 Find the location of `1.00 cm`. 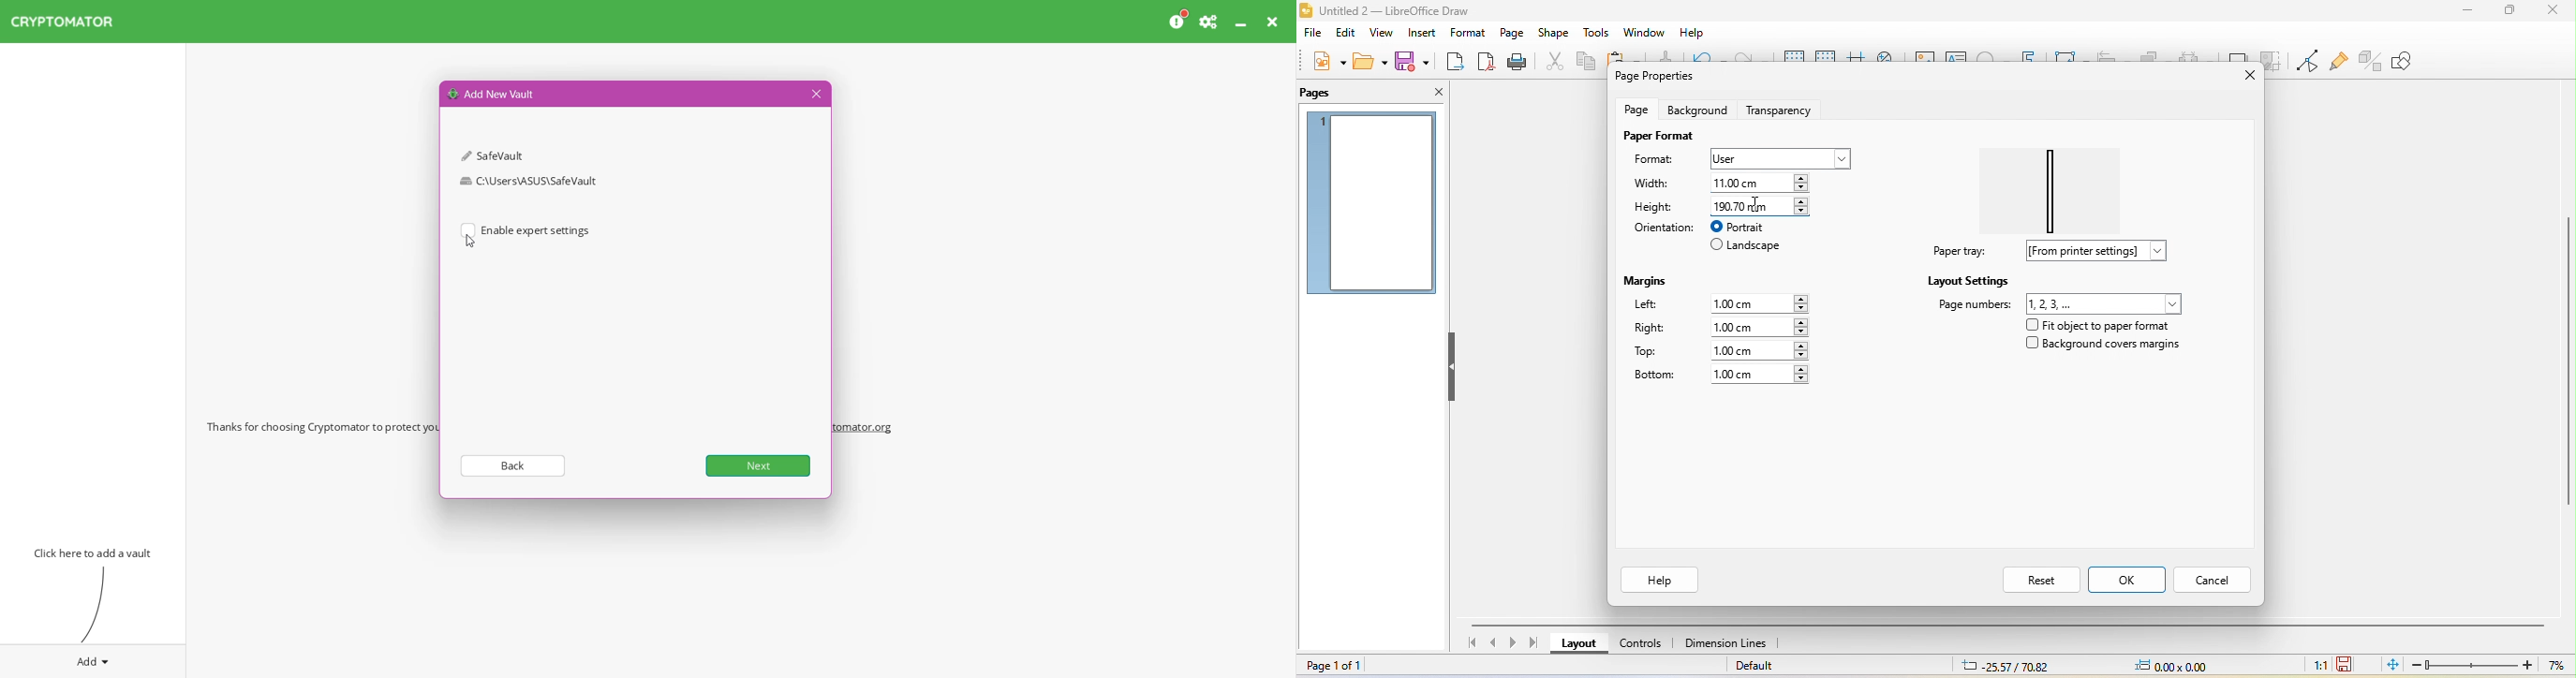

1.00 cm is located at coordinates (1758, 327).